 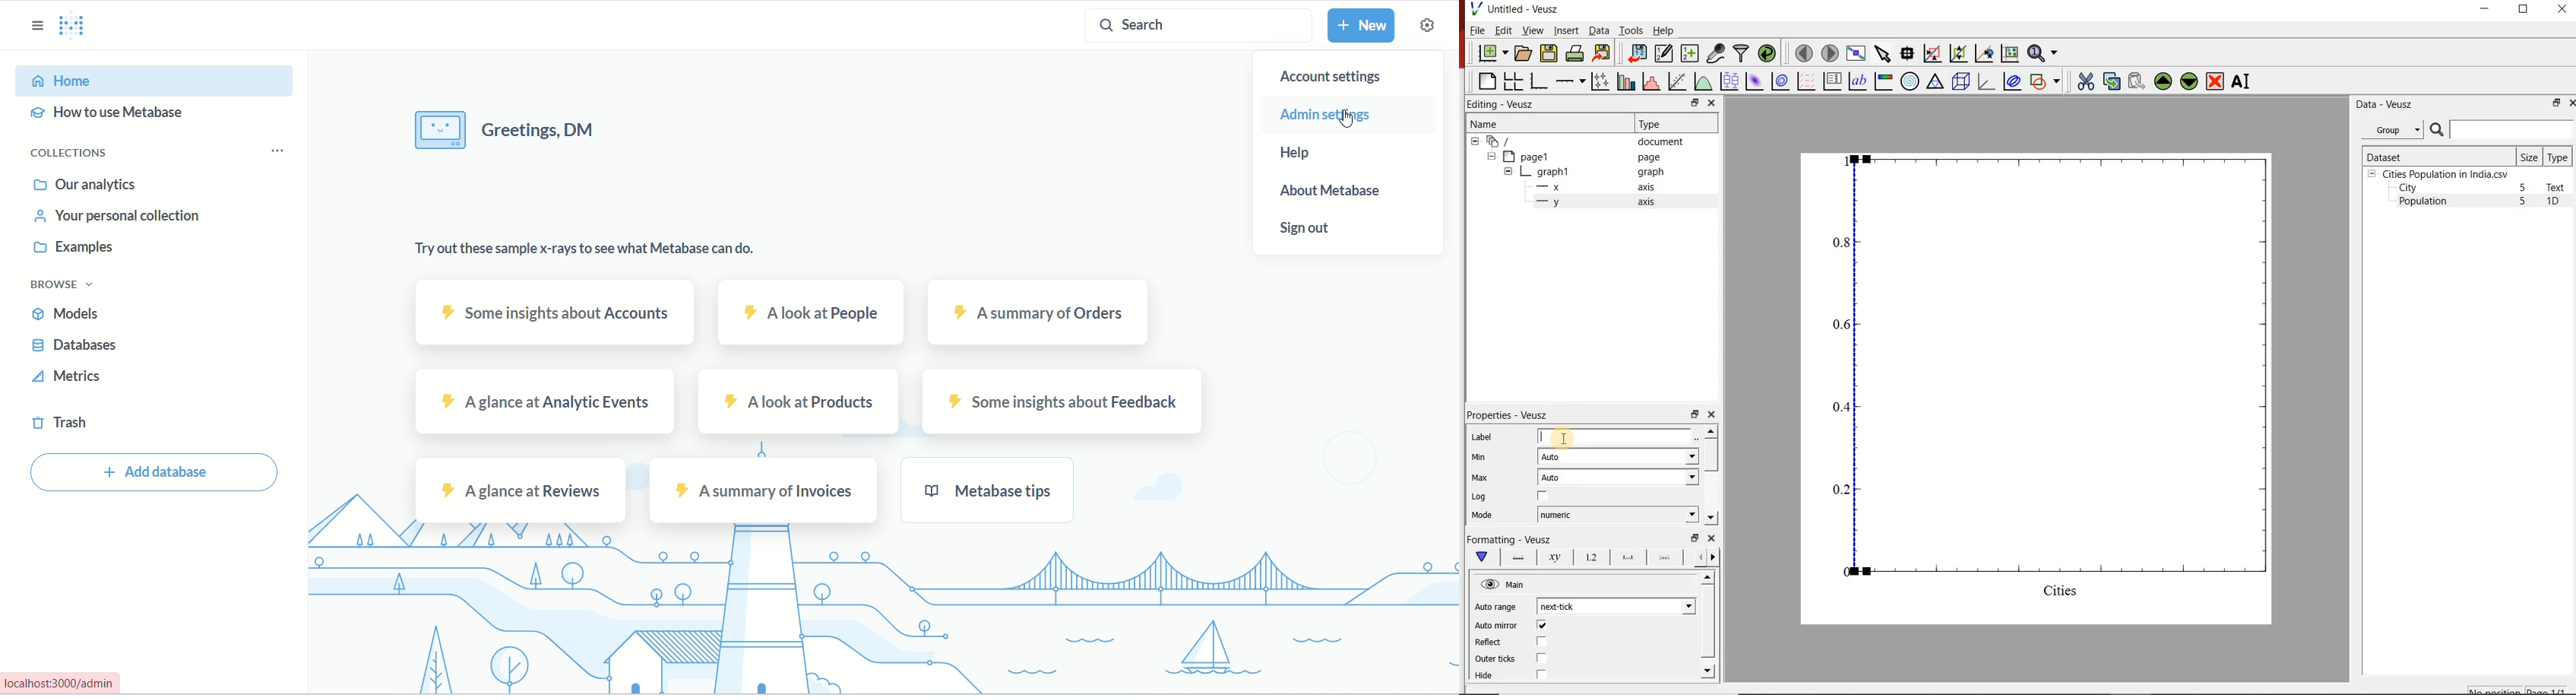 What do you see at coordinates (1494, 658) in the screenshot?
I see `Outer ticks` at bounding box center [1494, 658].